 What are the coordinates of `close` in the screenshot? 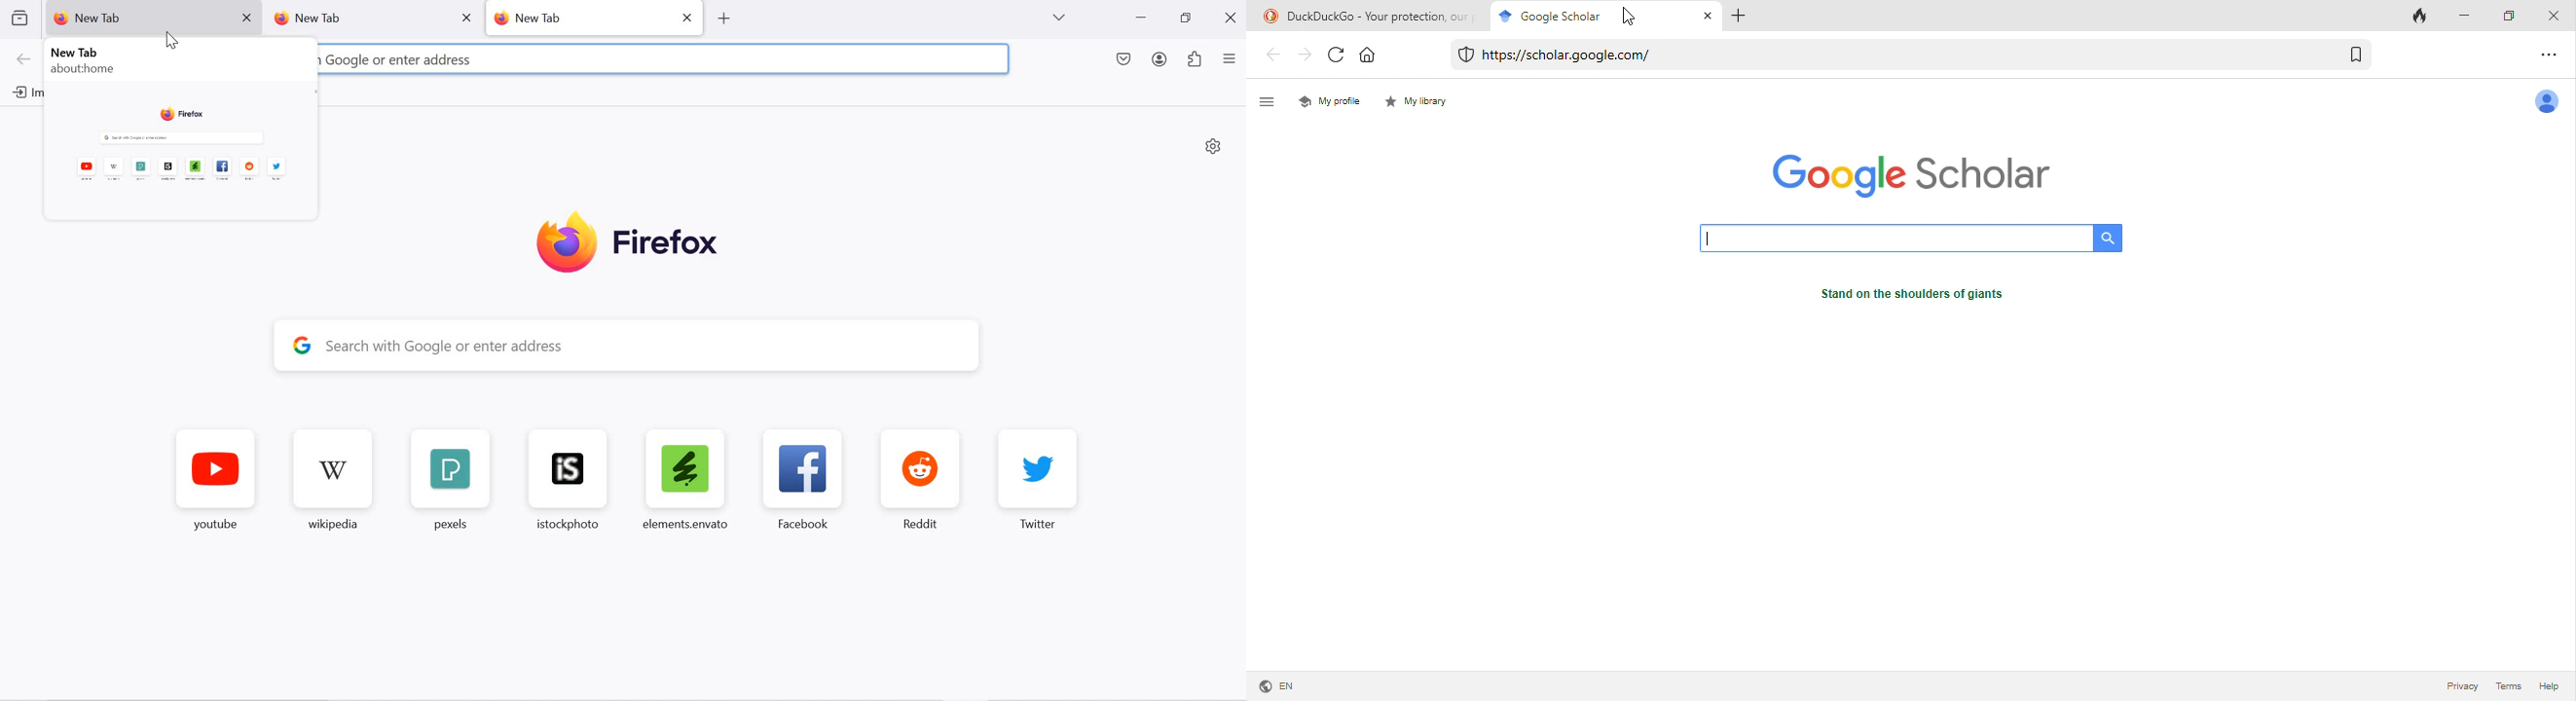 It's located at (1707, 18).